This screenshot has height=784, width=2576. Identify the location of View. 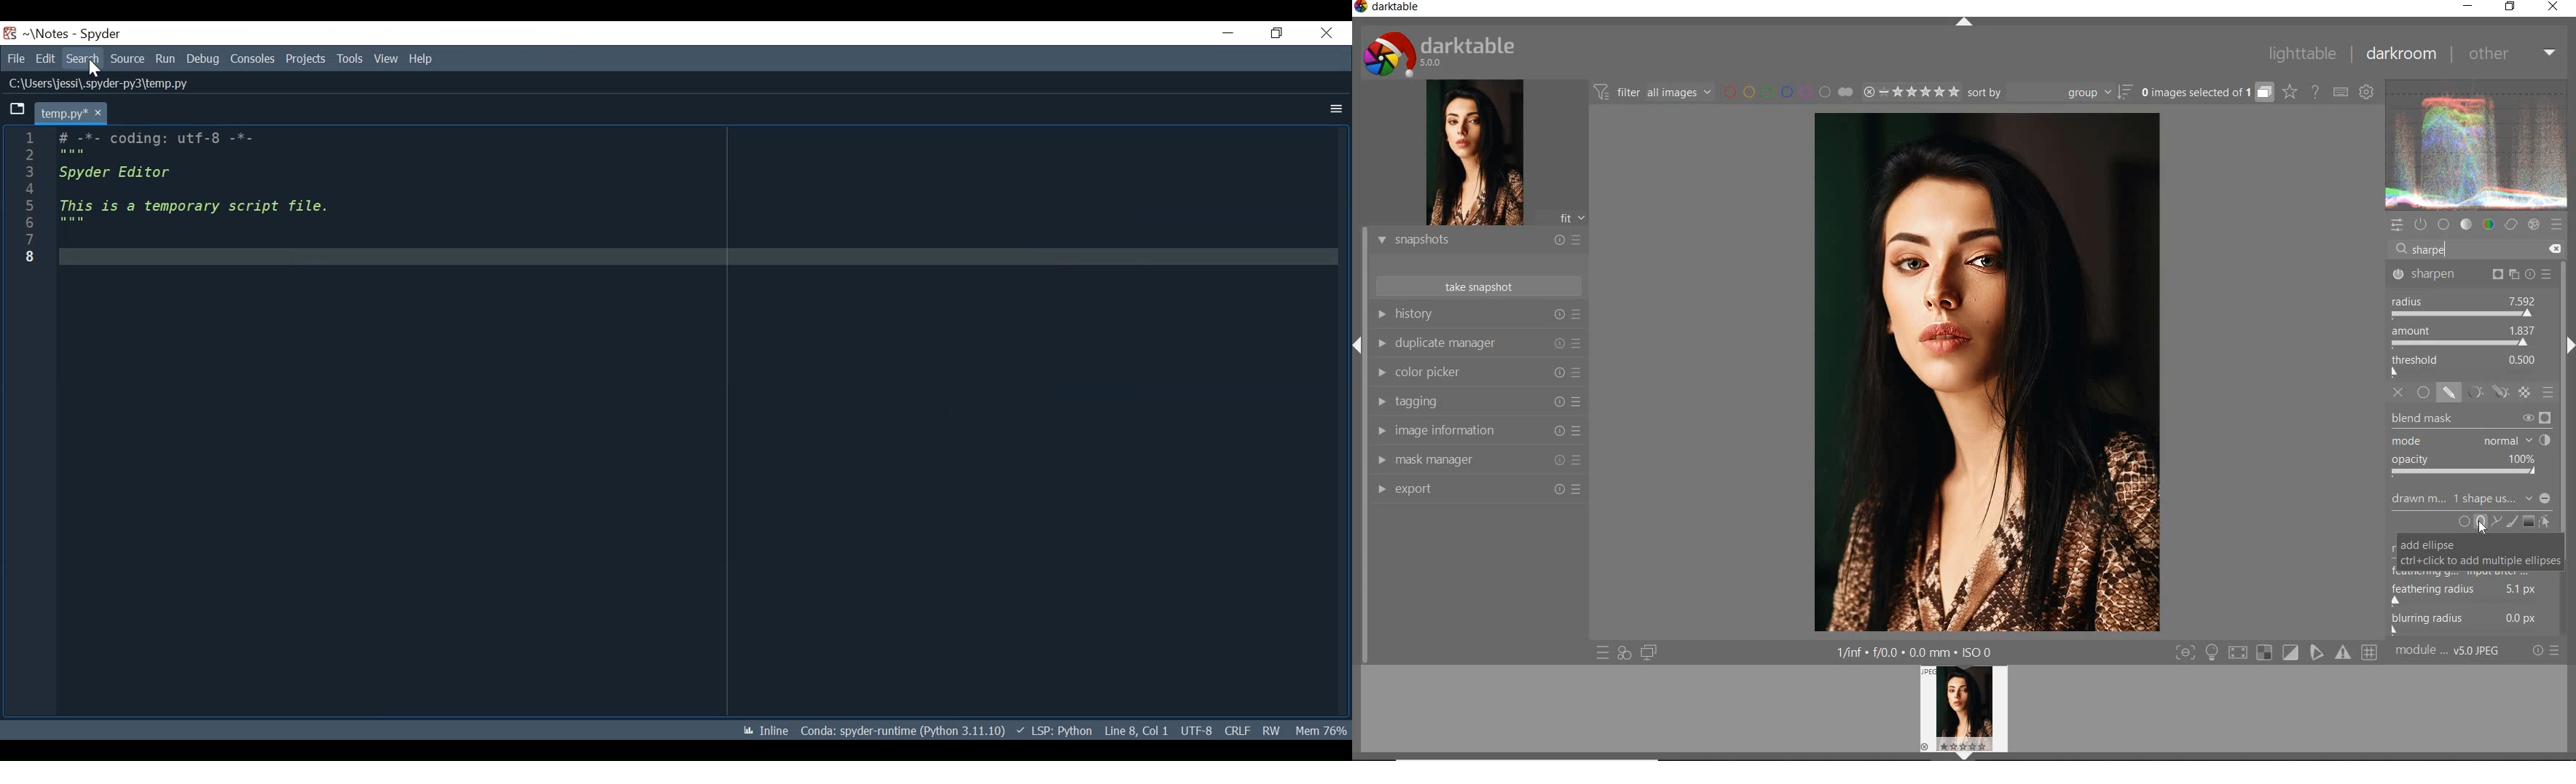
(385, 58).